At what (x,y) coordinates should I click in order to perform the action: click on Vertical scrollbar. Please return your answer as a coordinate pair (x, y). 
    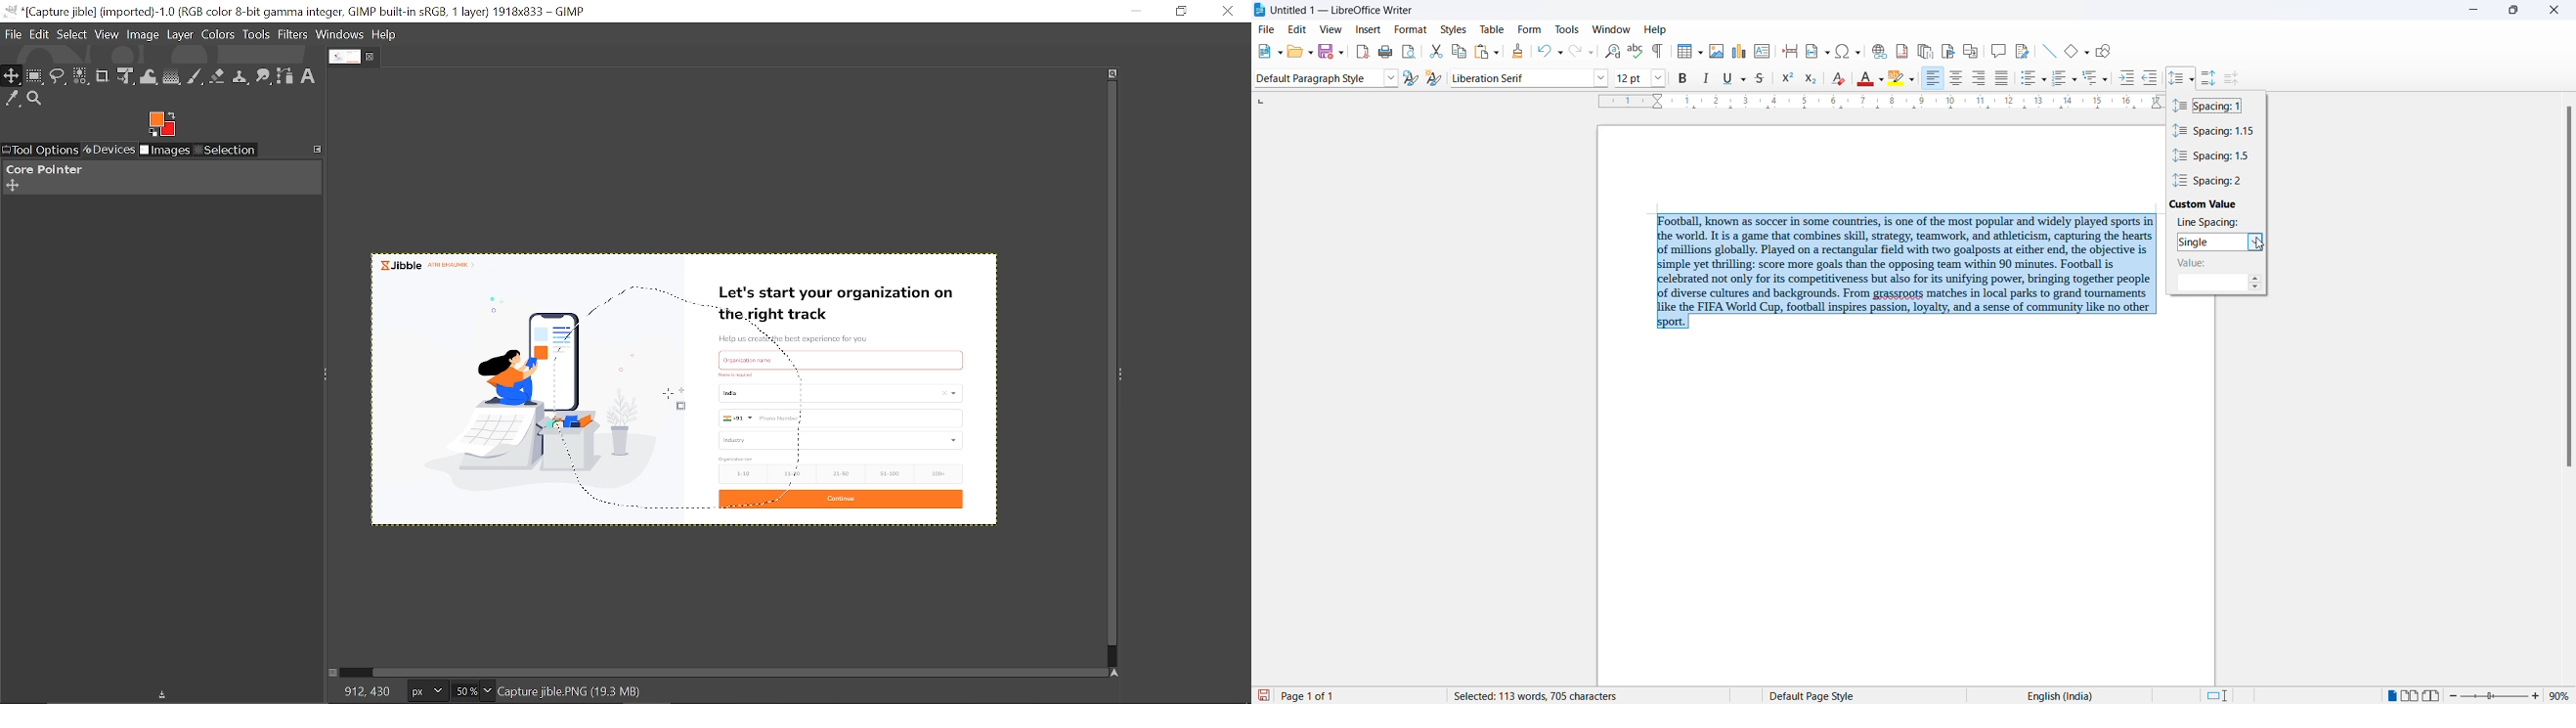
    Looking at the image, I should click on (1109, 365).